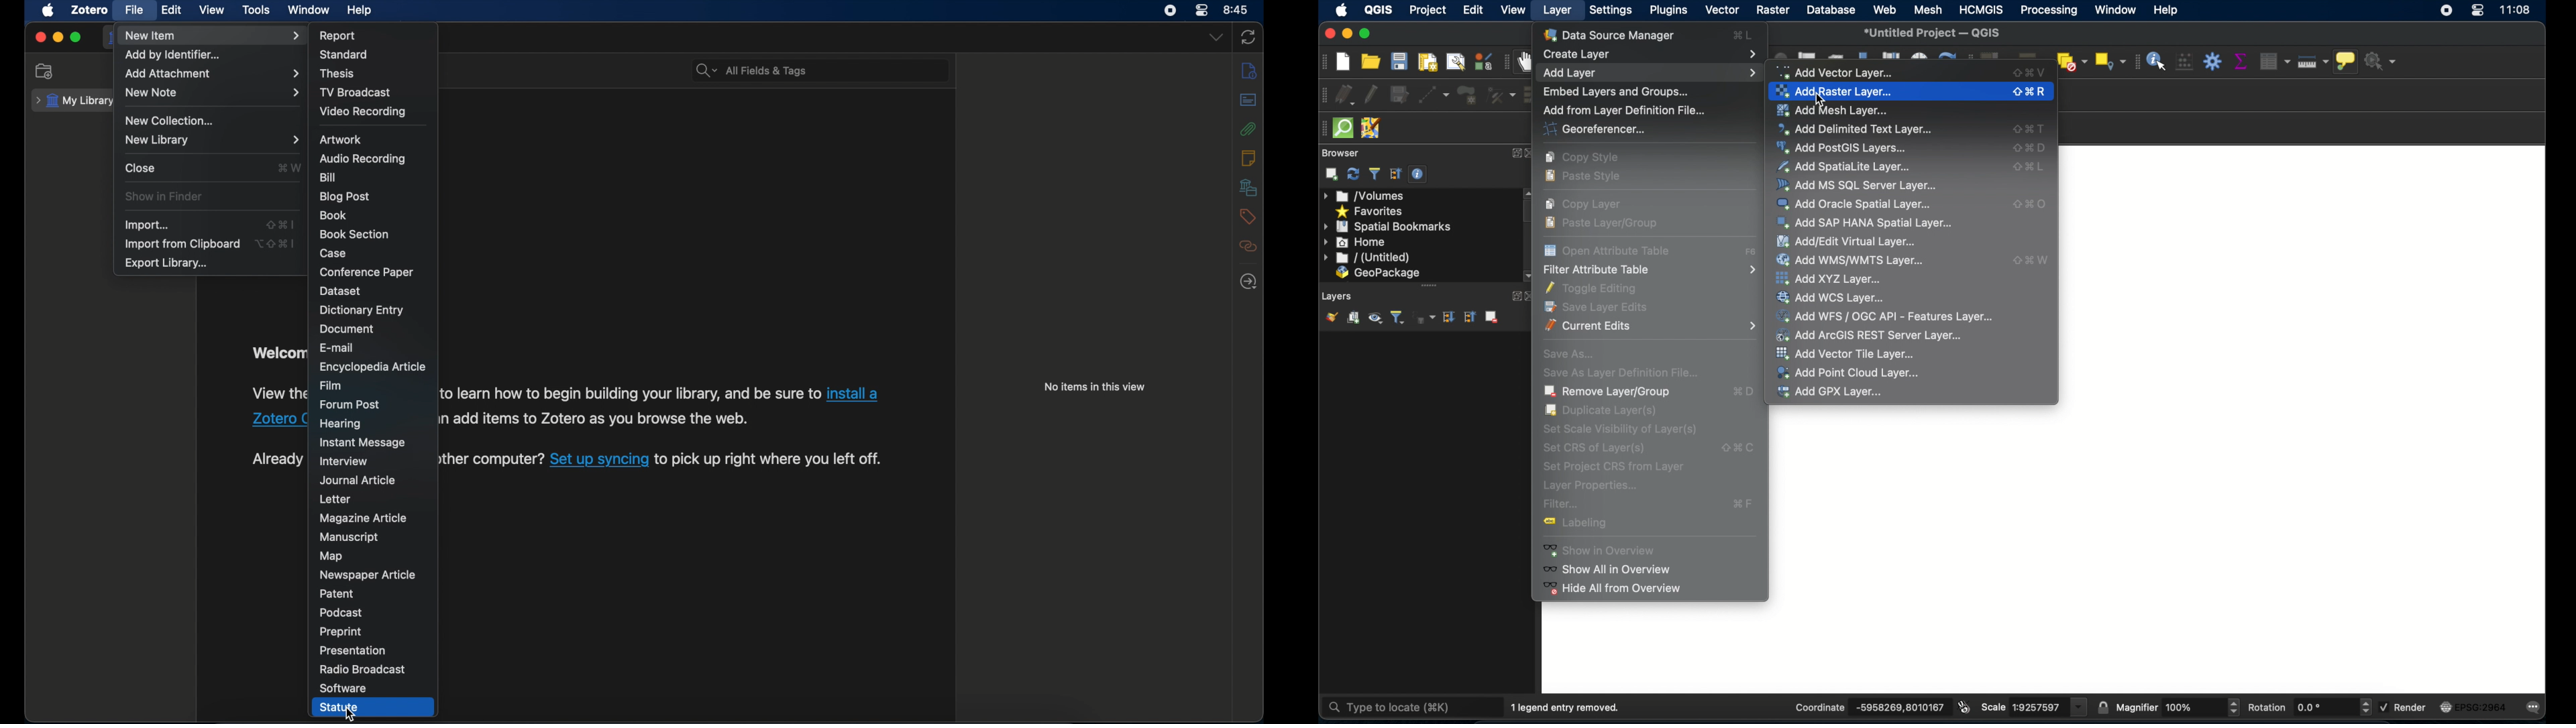 The image size is (2576, 728). What do you see at coordinates (339, 74) in the screenshot?
I see `thesis` at bounding box center [339, 74].